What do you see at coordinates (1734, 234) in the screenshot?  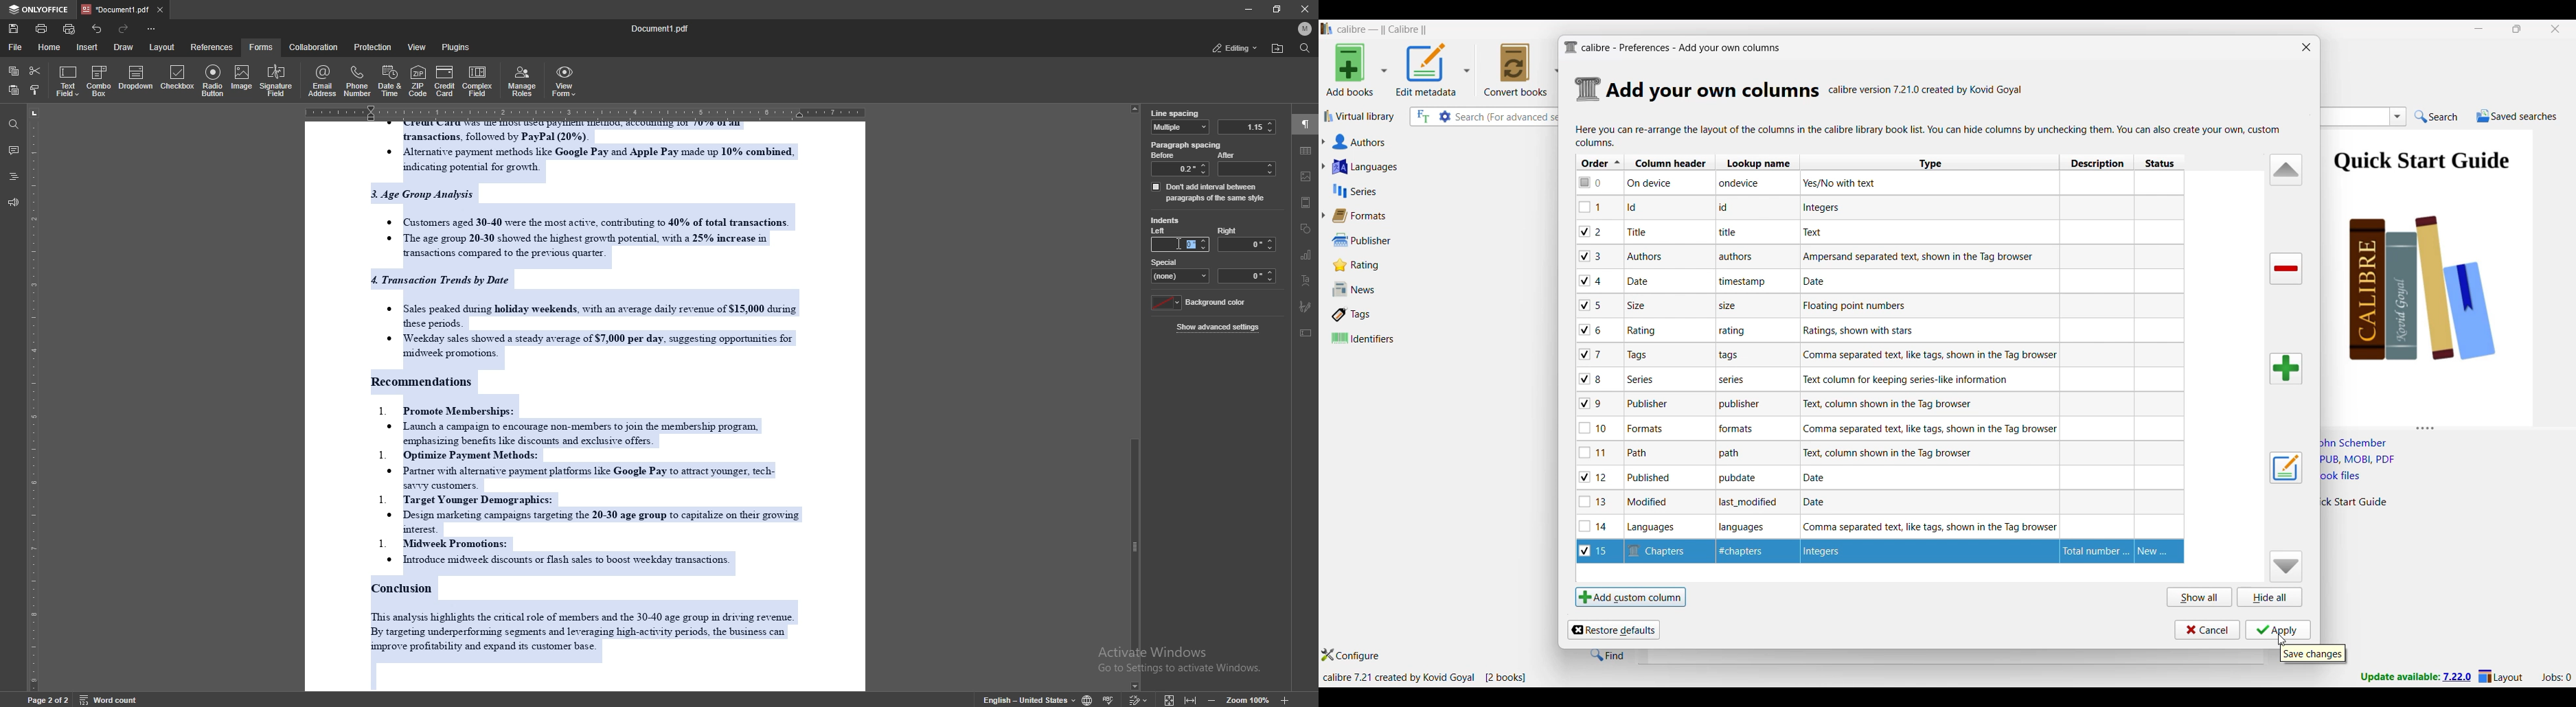 I see `note` at bounding box center [1734, 234].